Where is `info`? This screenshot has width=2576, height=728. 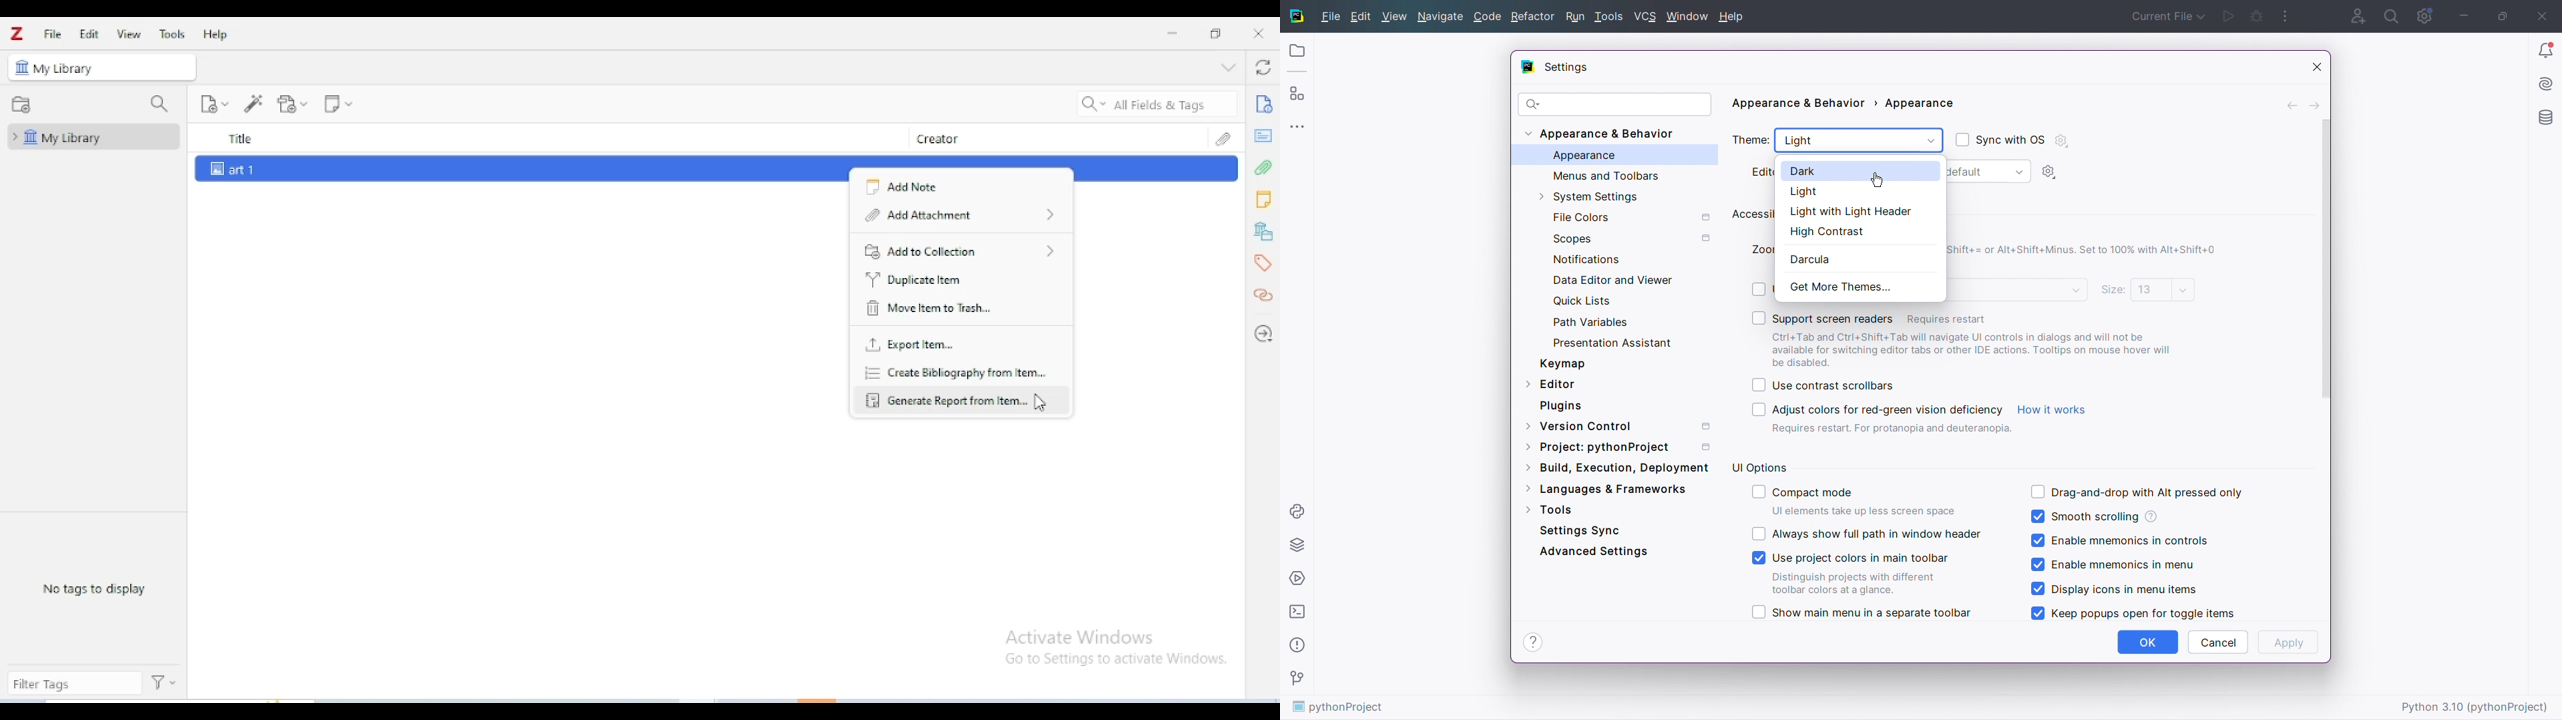
info is located at coordinates (1264, 104).